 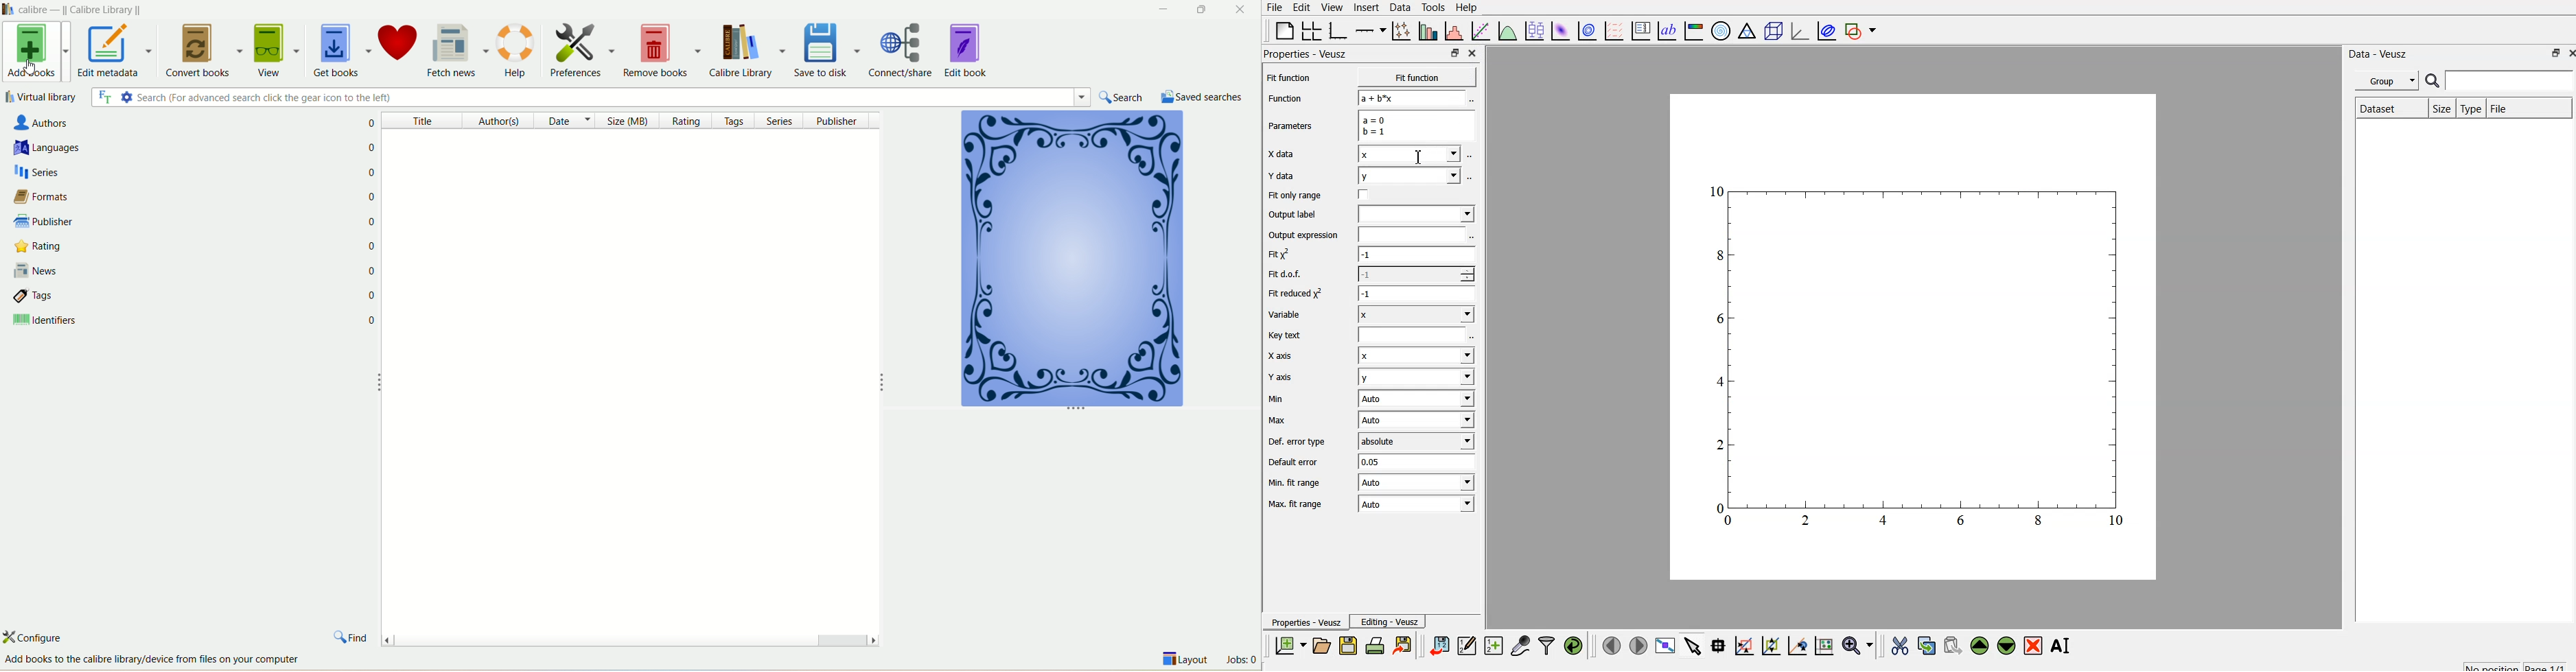 What do you see at coordinates (1124, 97) in the screenshot?
I see `search` at bounding box center [1124, 97].